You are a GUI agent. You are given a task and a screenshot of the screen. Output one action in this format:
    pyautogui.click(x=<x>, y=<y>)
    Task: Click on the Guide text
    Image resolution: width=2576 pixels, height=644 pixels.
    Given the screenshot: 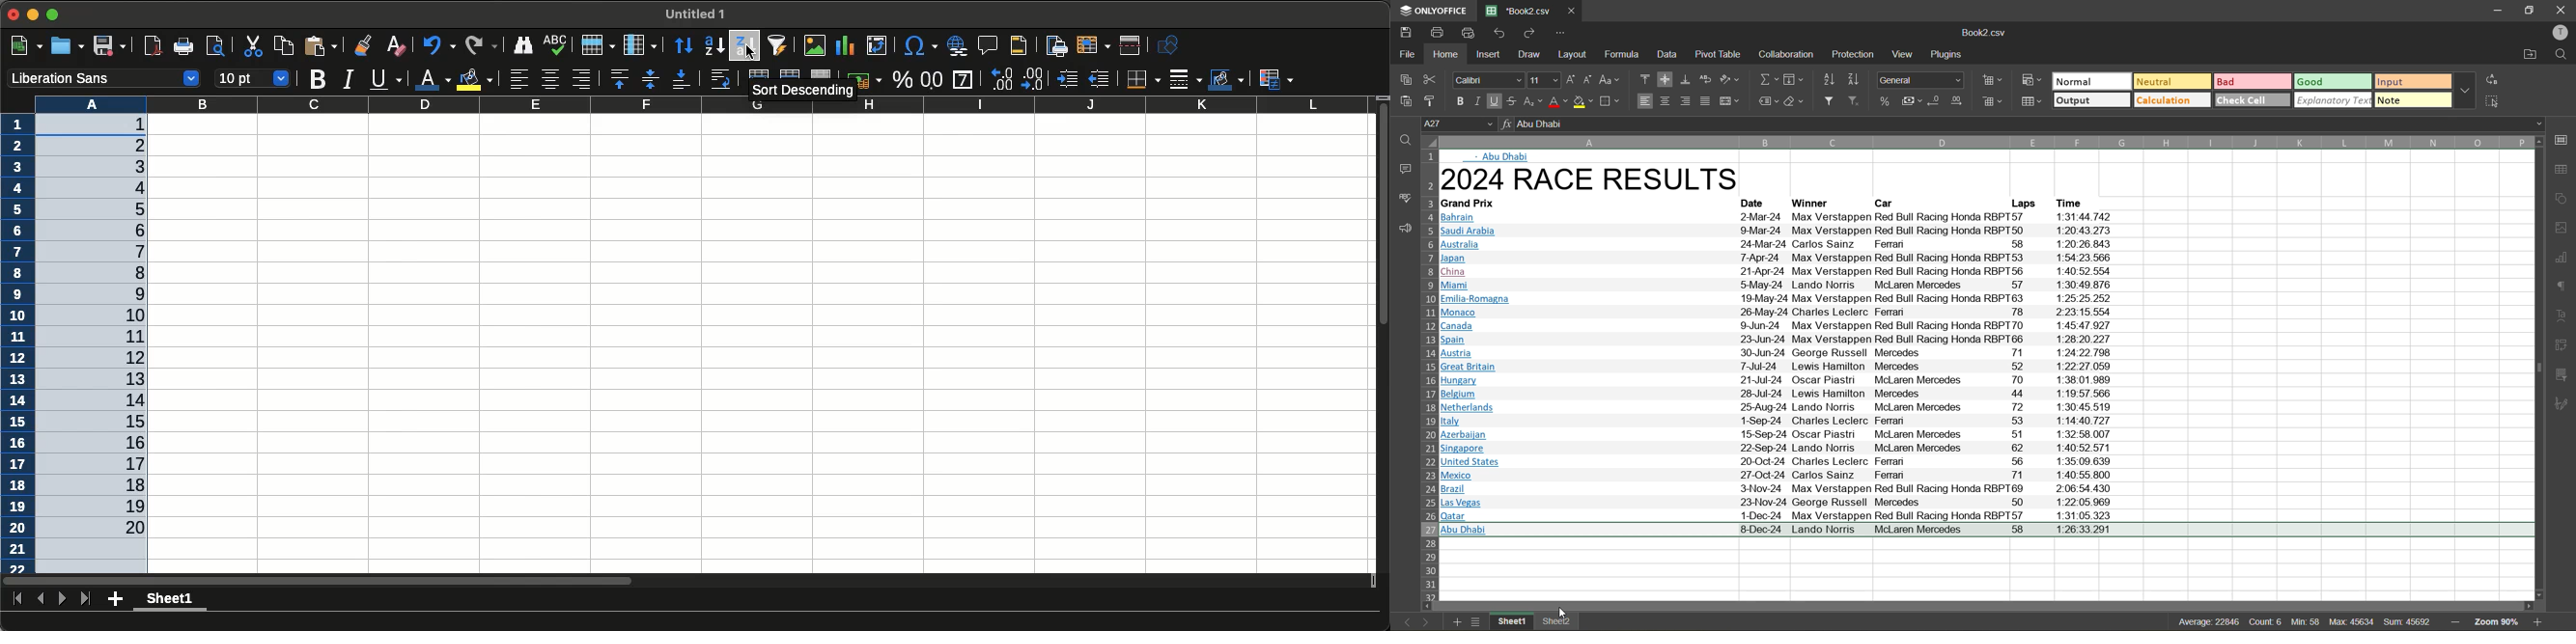 What is the action you would take?
    pyautogui.click(x=802, y=90)
    